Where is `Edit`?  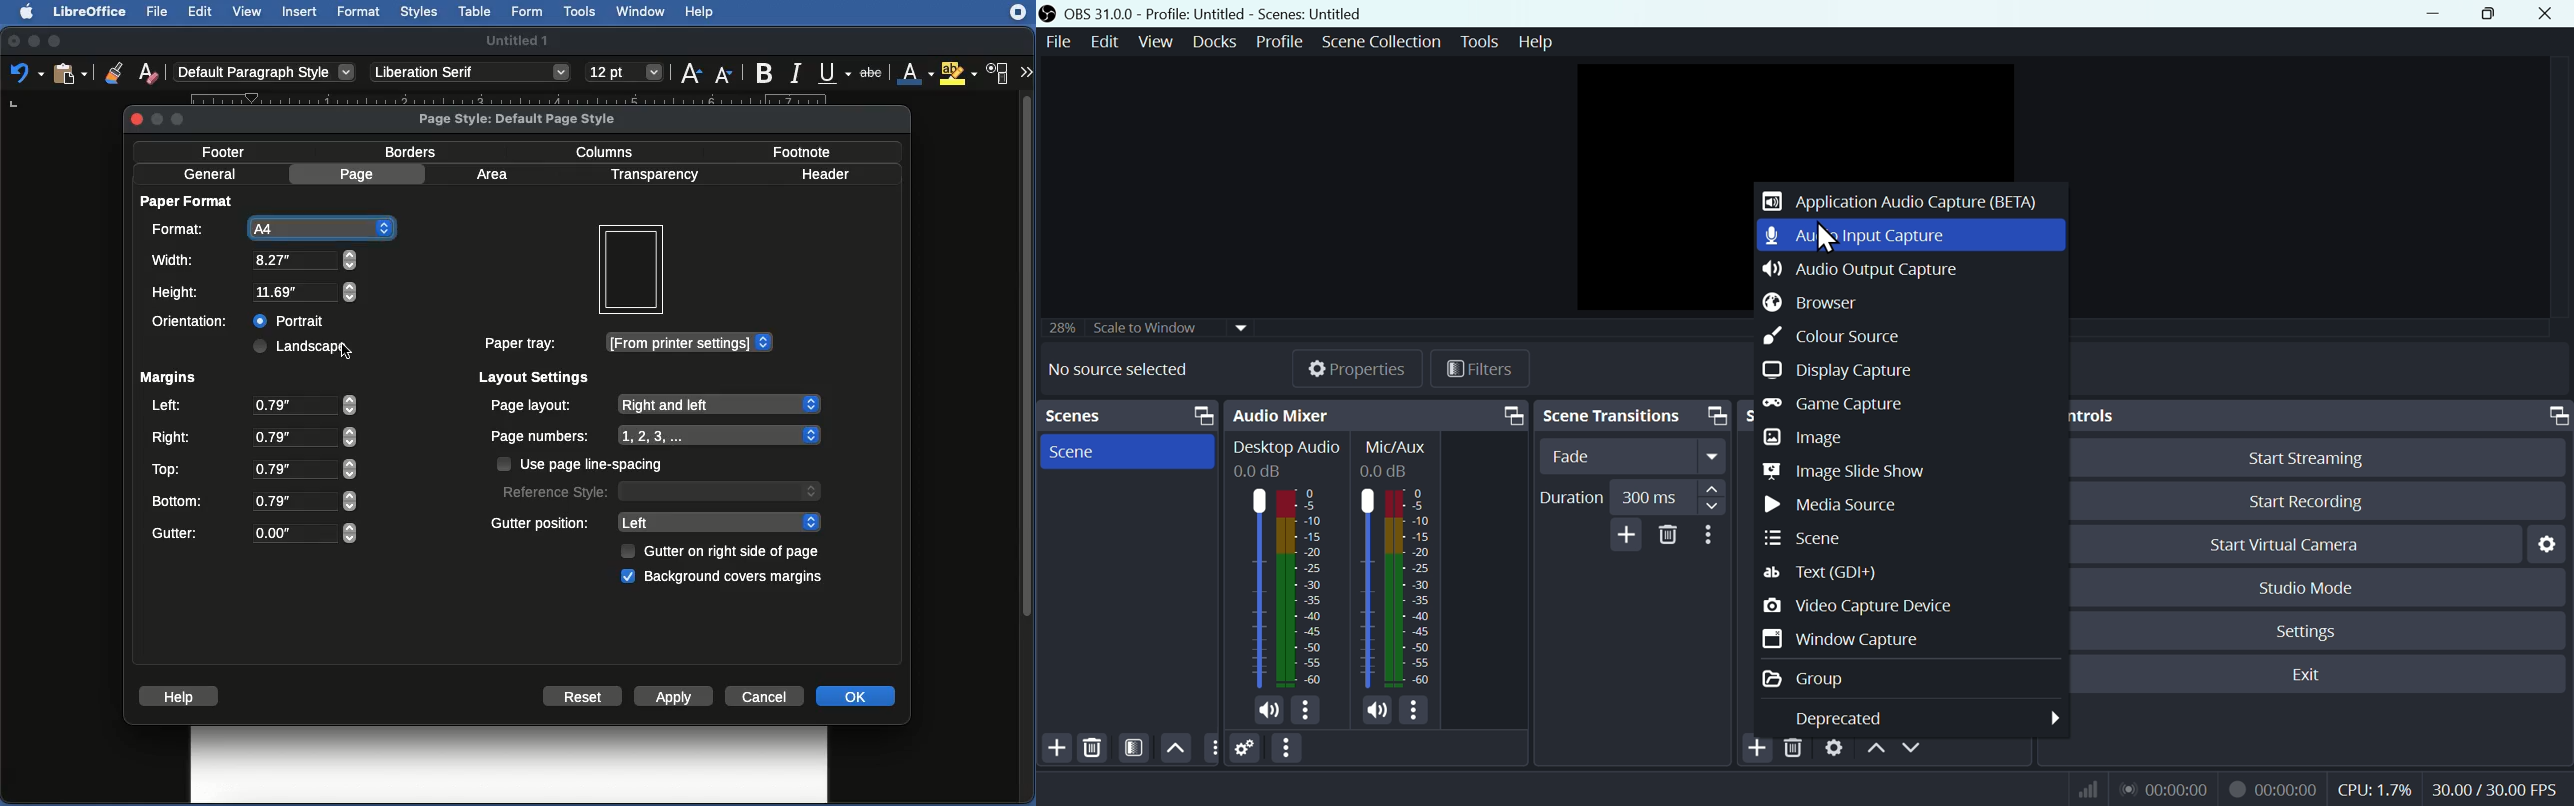
Edit is located at coordinates (1102, 42).